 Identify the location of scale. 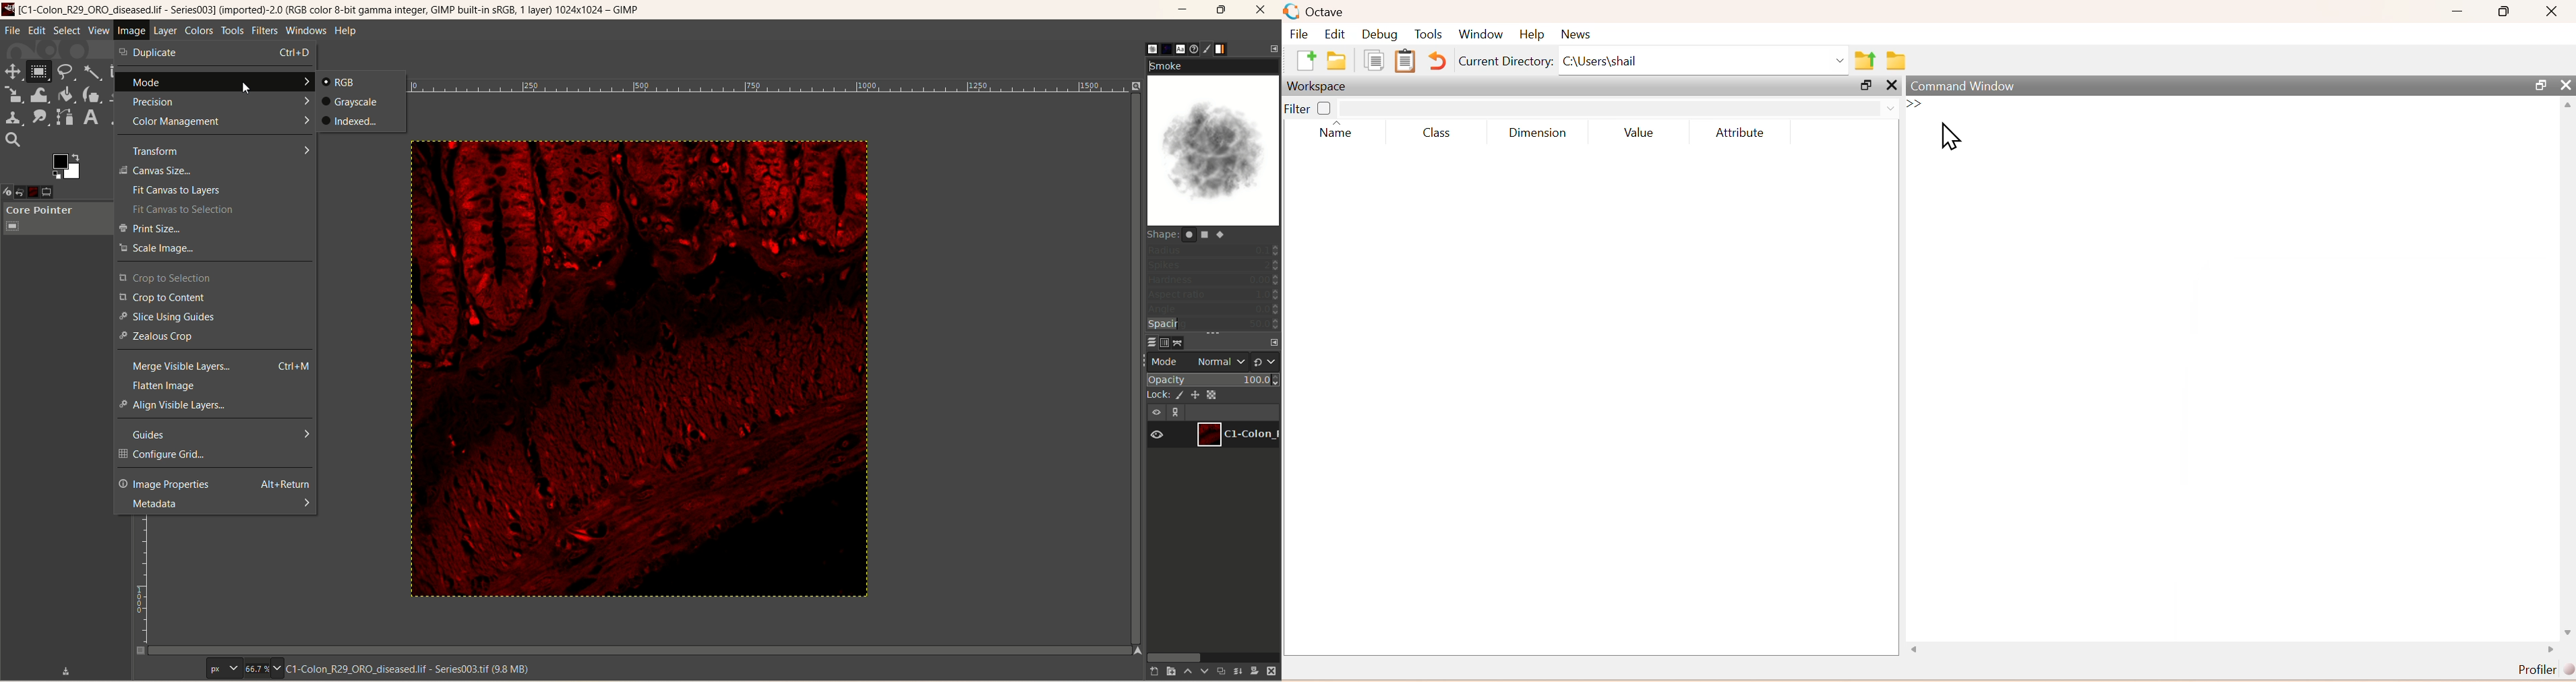
(14, 93).